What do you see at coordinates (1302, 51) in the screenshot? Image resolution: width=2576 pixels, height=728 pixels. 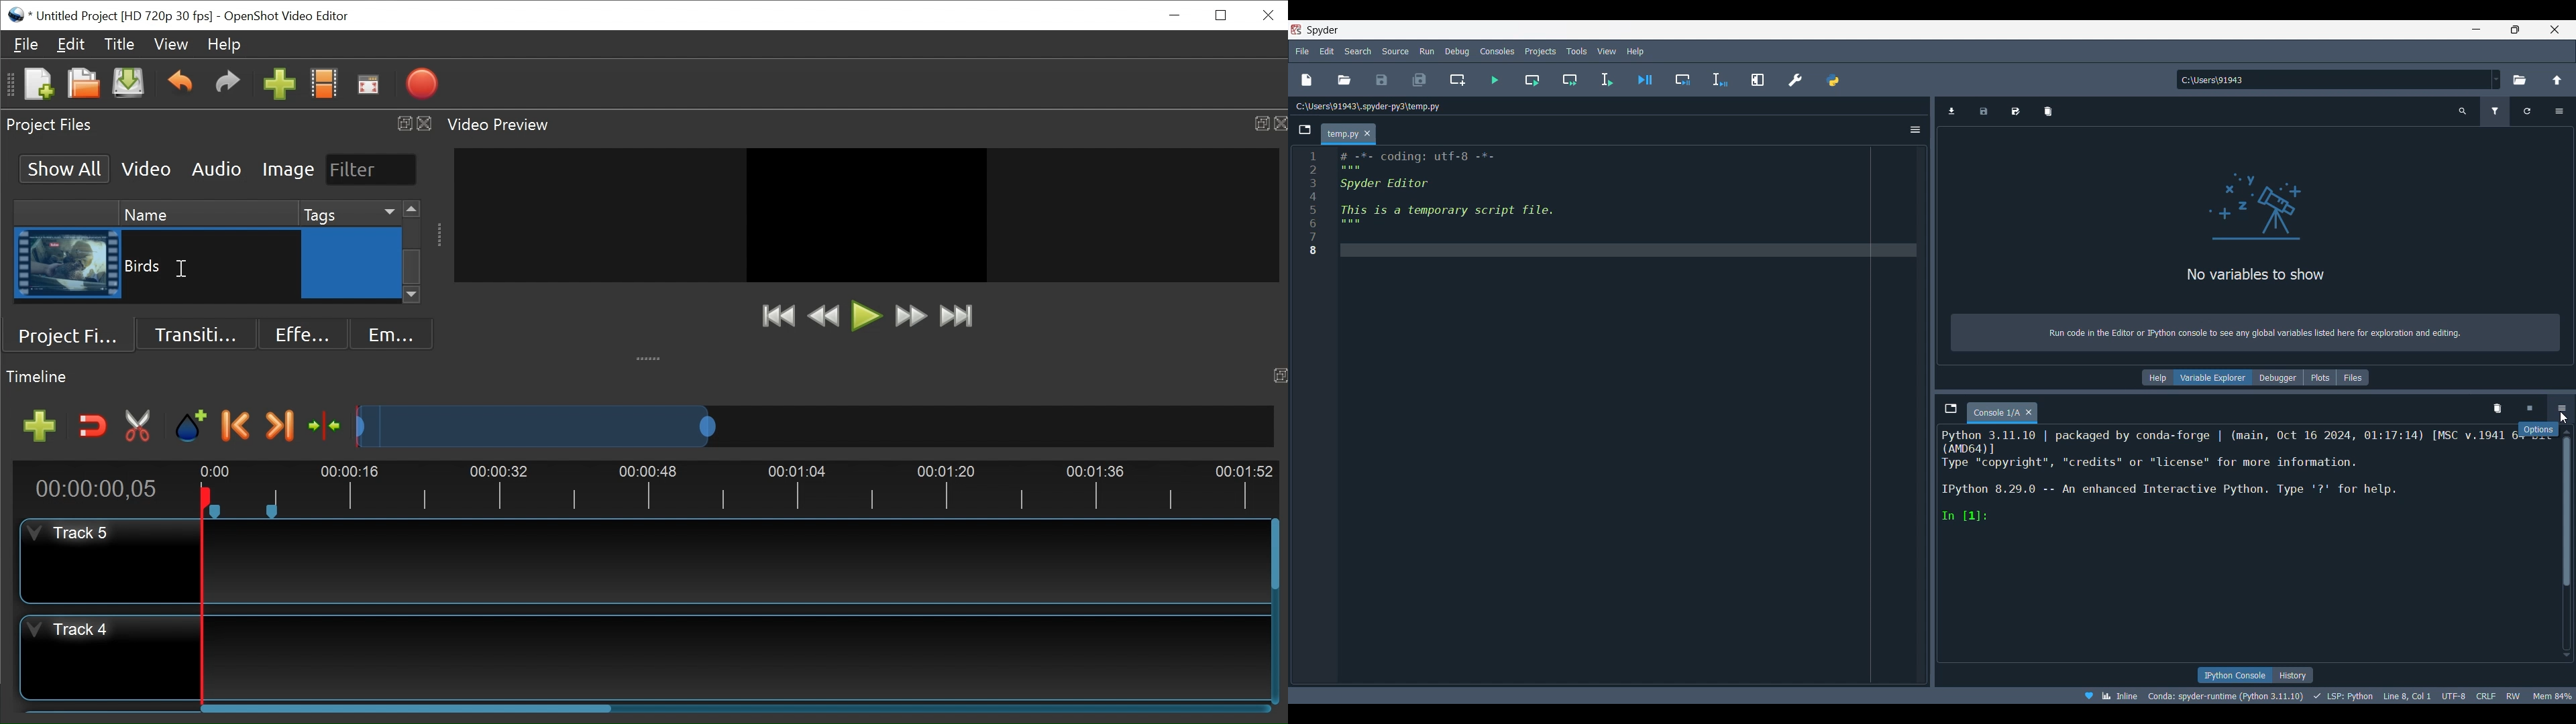 I see `File menu` at bounding box center [1302, 51].